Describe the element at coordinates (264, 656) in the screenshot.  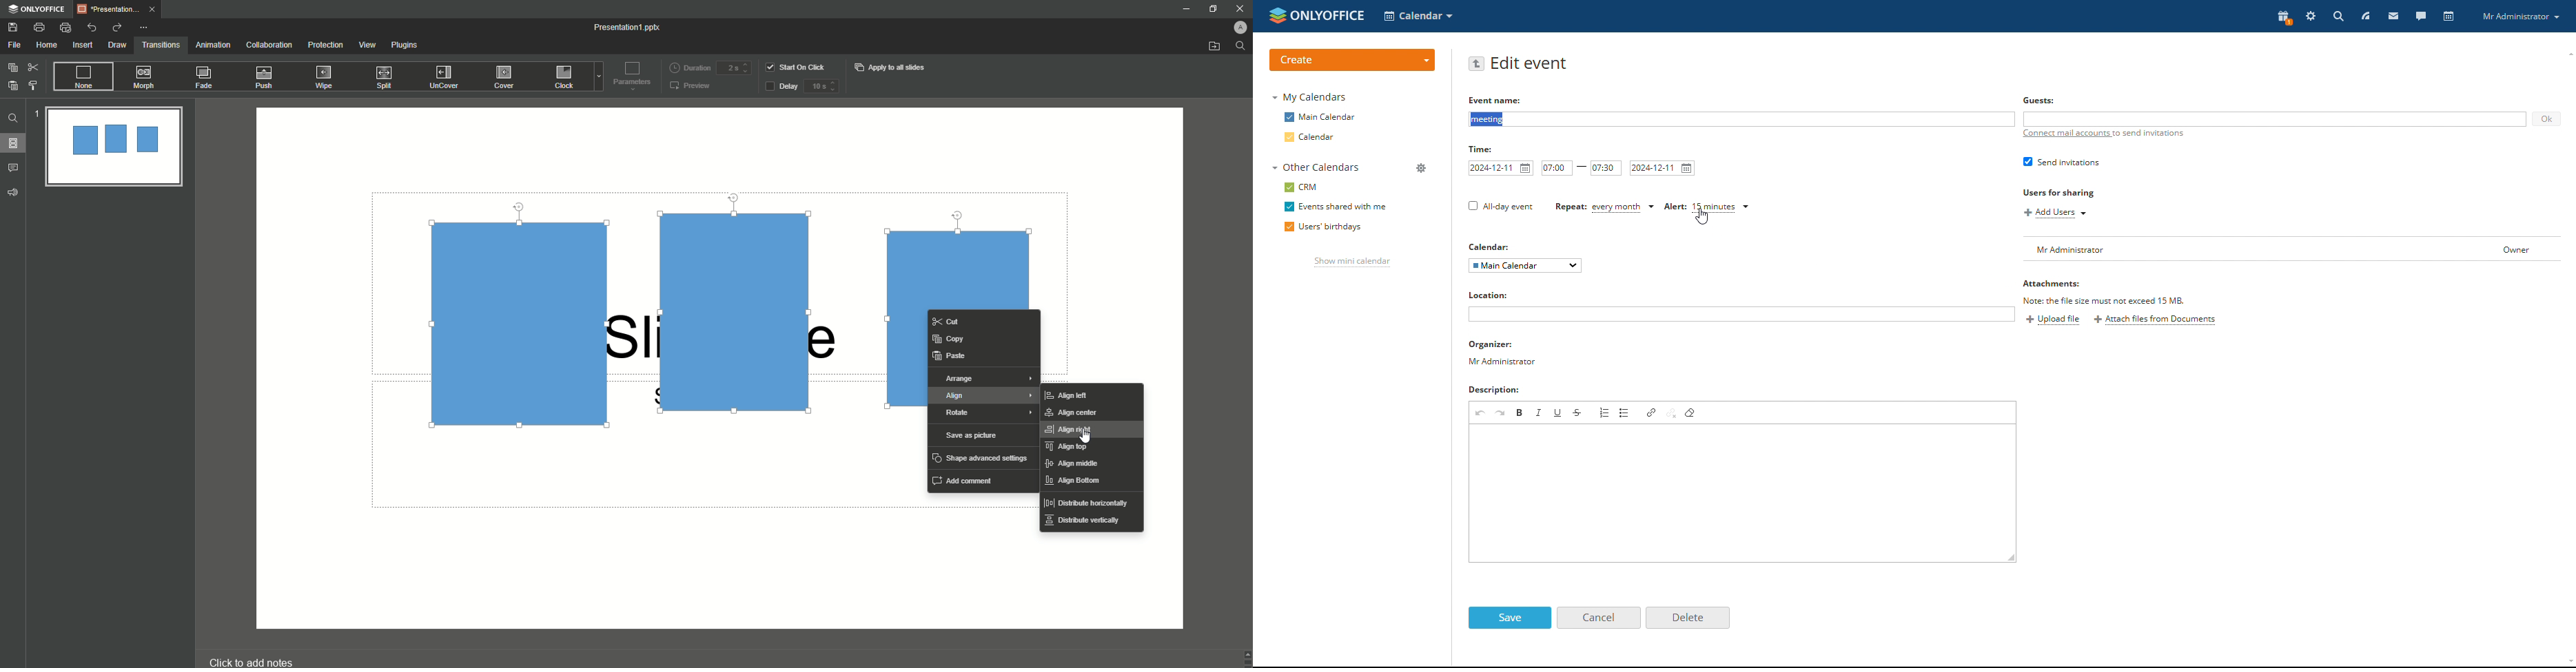
I see `click to add notes` at that location.